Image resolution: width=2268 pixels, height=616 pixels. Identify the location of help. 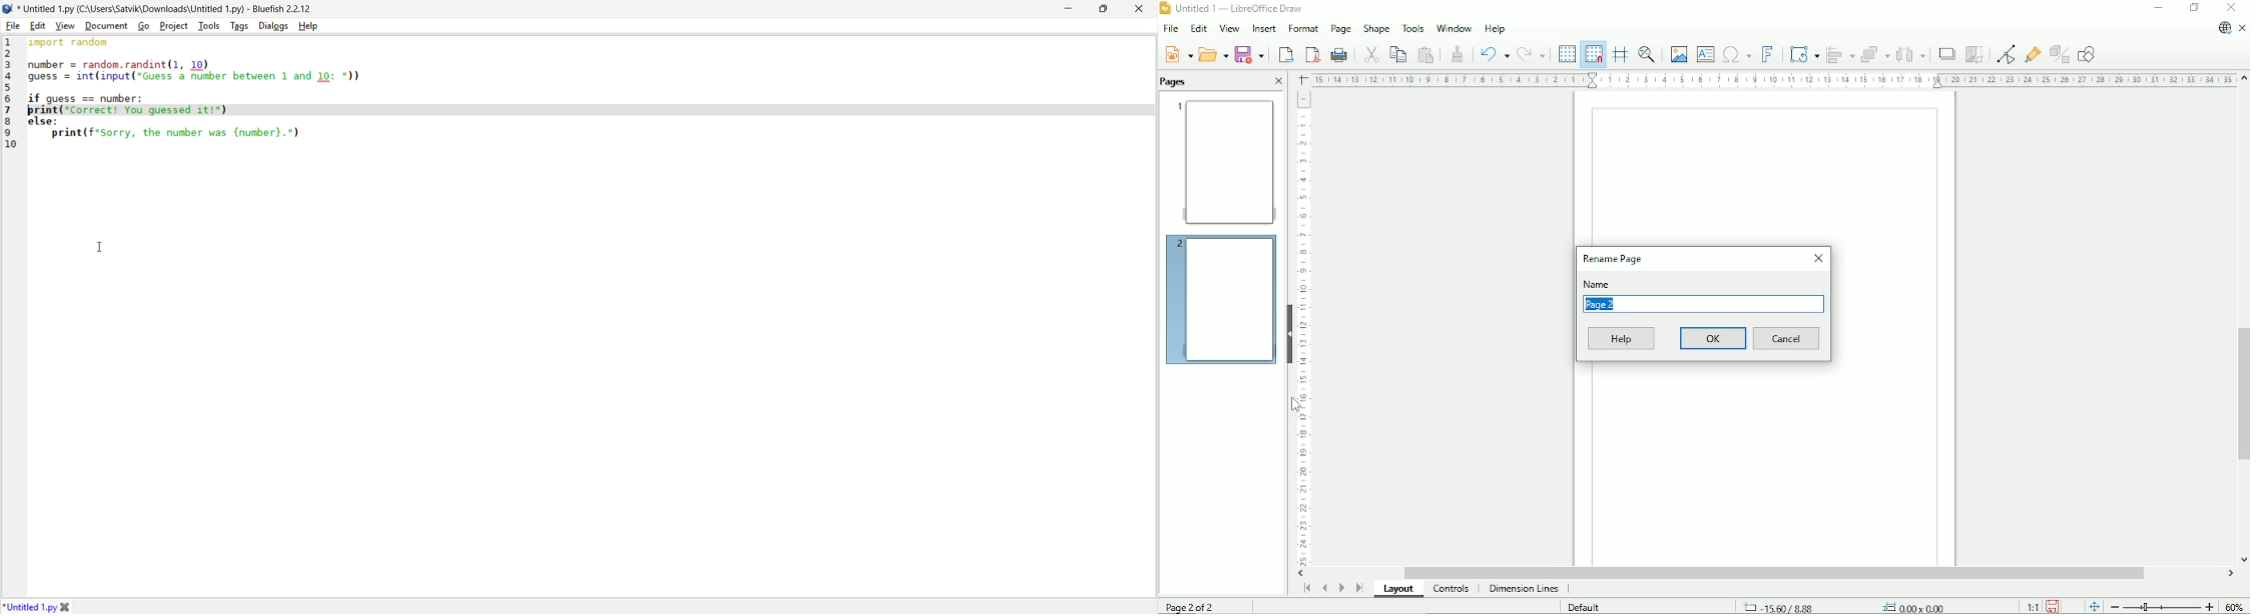
(309, 26).